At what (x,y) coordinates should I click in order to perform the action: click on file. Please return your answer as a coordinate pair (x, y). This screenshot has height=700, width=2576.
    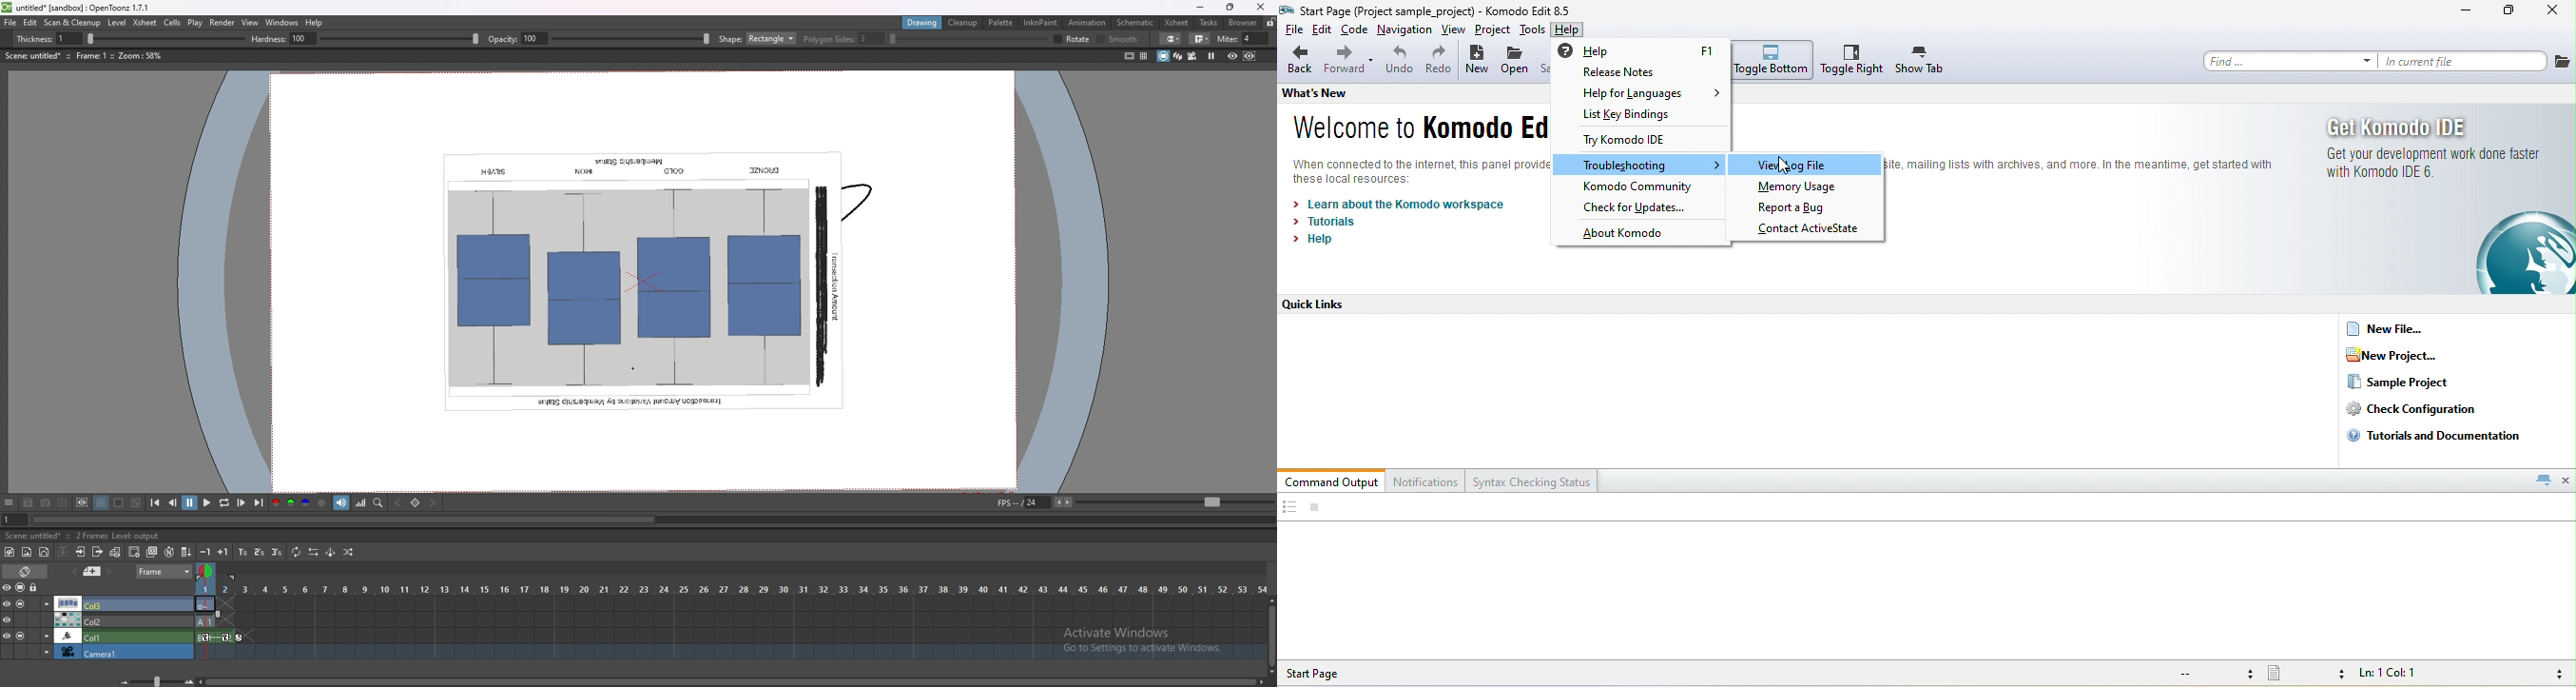
    Looking at the image, I should click on (11, 22).